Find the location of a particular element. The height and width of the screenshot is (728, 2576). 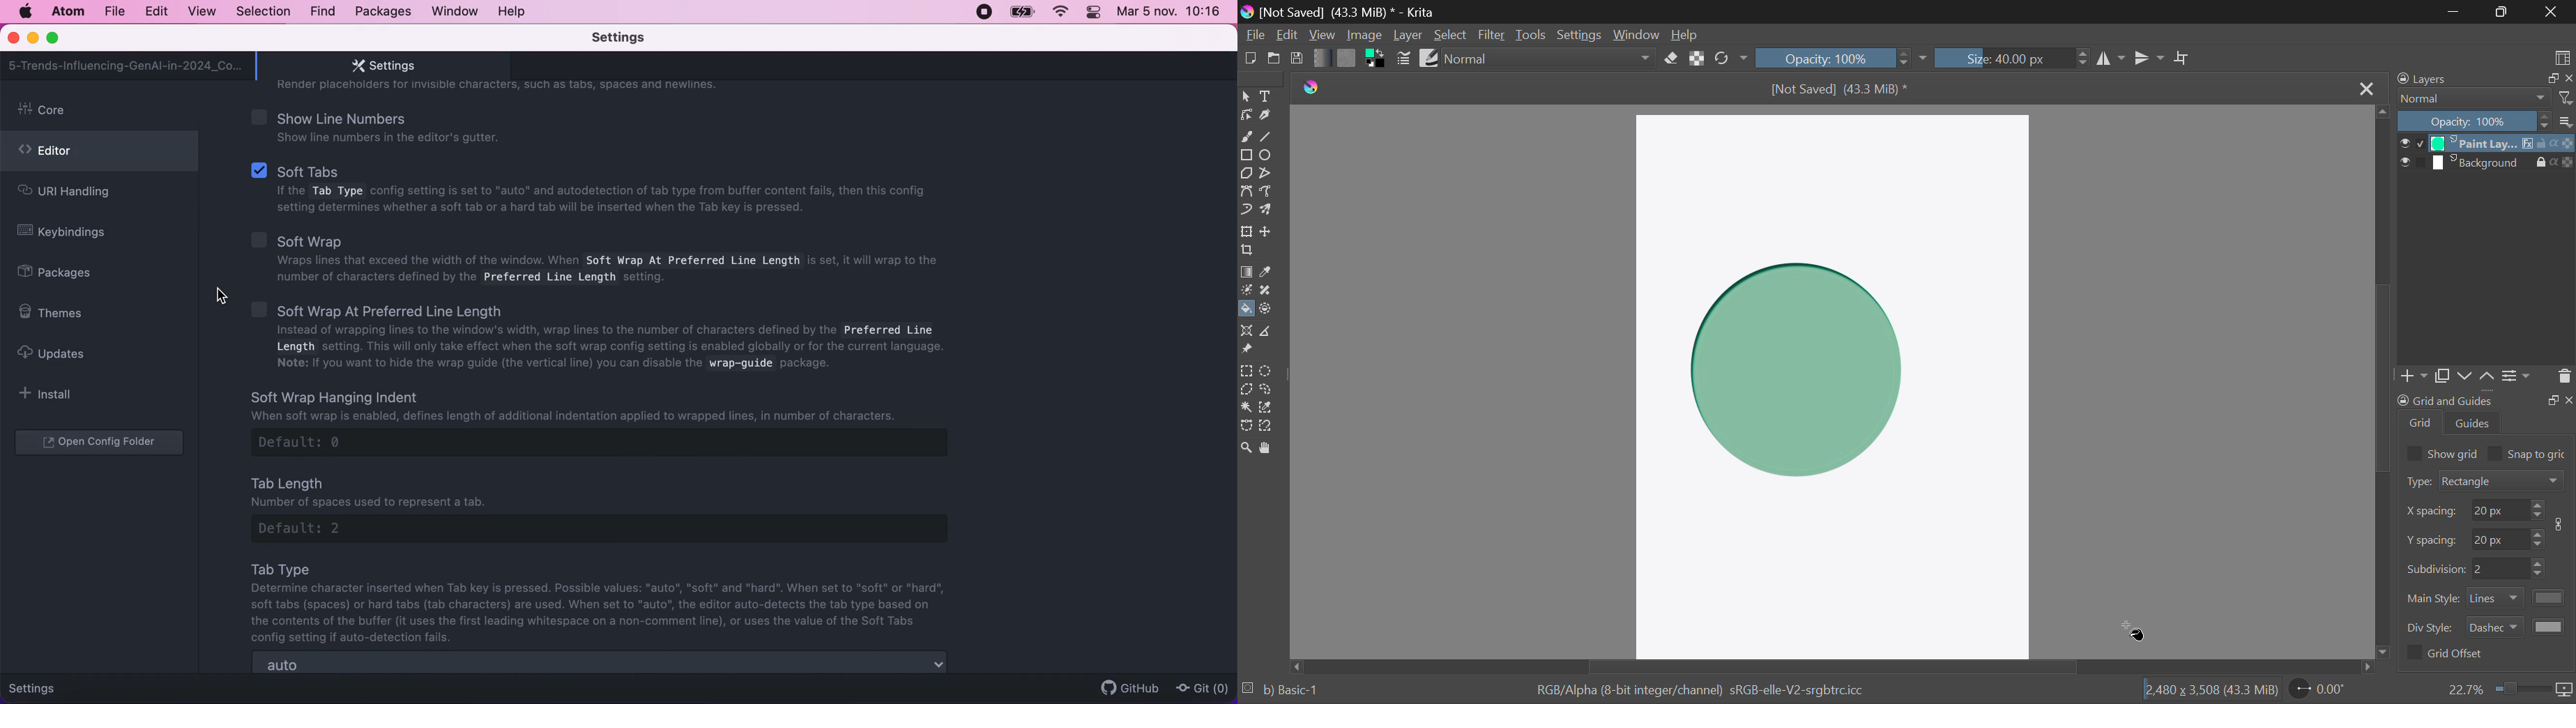

Pattern is located at coordinates (1346, 60).